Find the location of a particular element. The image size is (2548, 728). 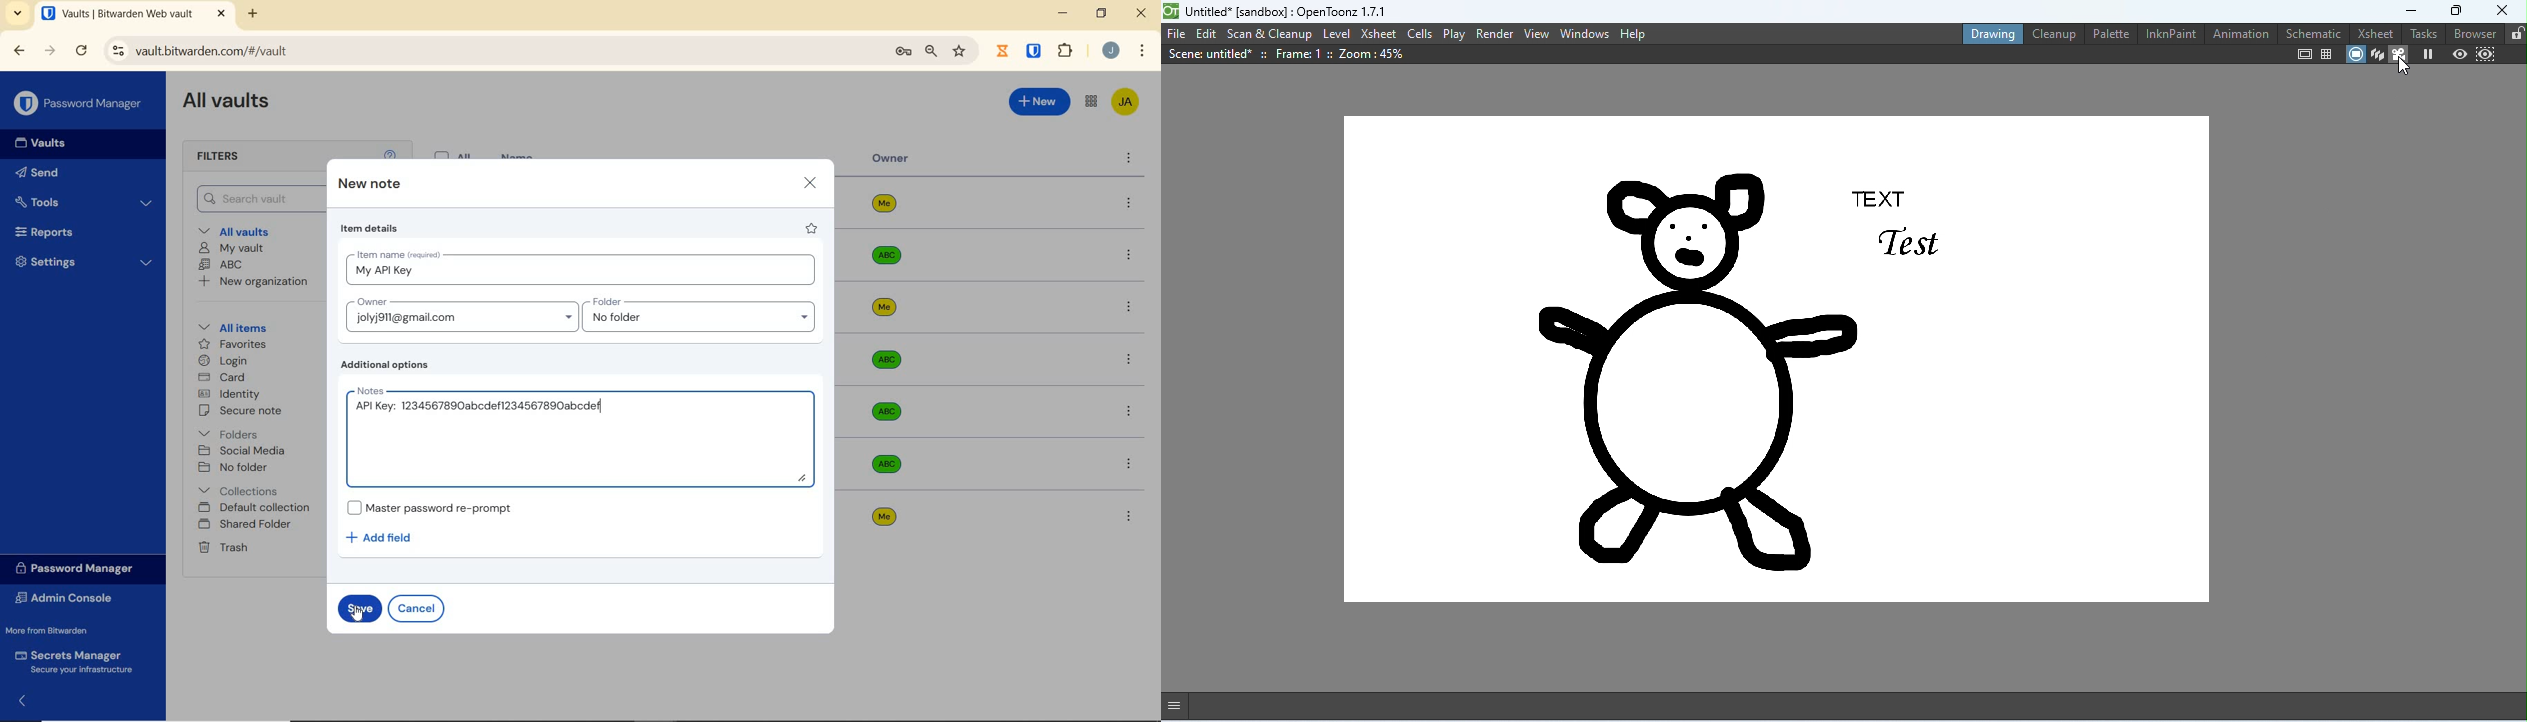

Search Vault is located at coordinates (259, 198).